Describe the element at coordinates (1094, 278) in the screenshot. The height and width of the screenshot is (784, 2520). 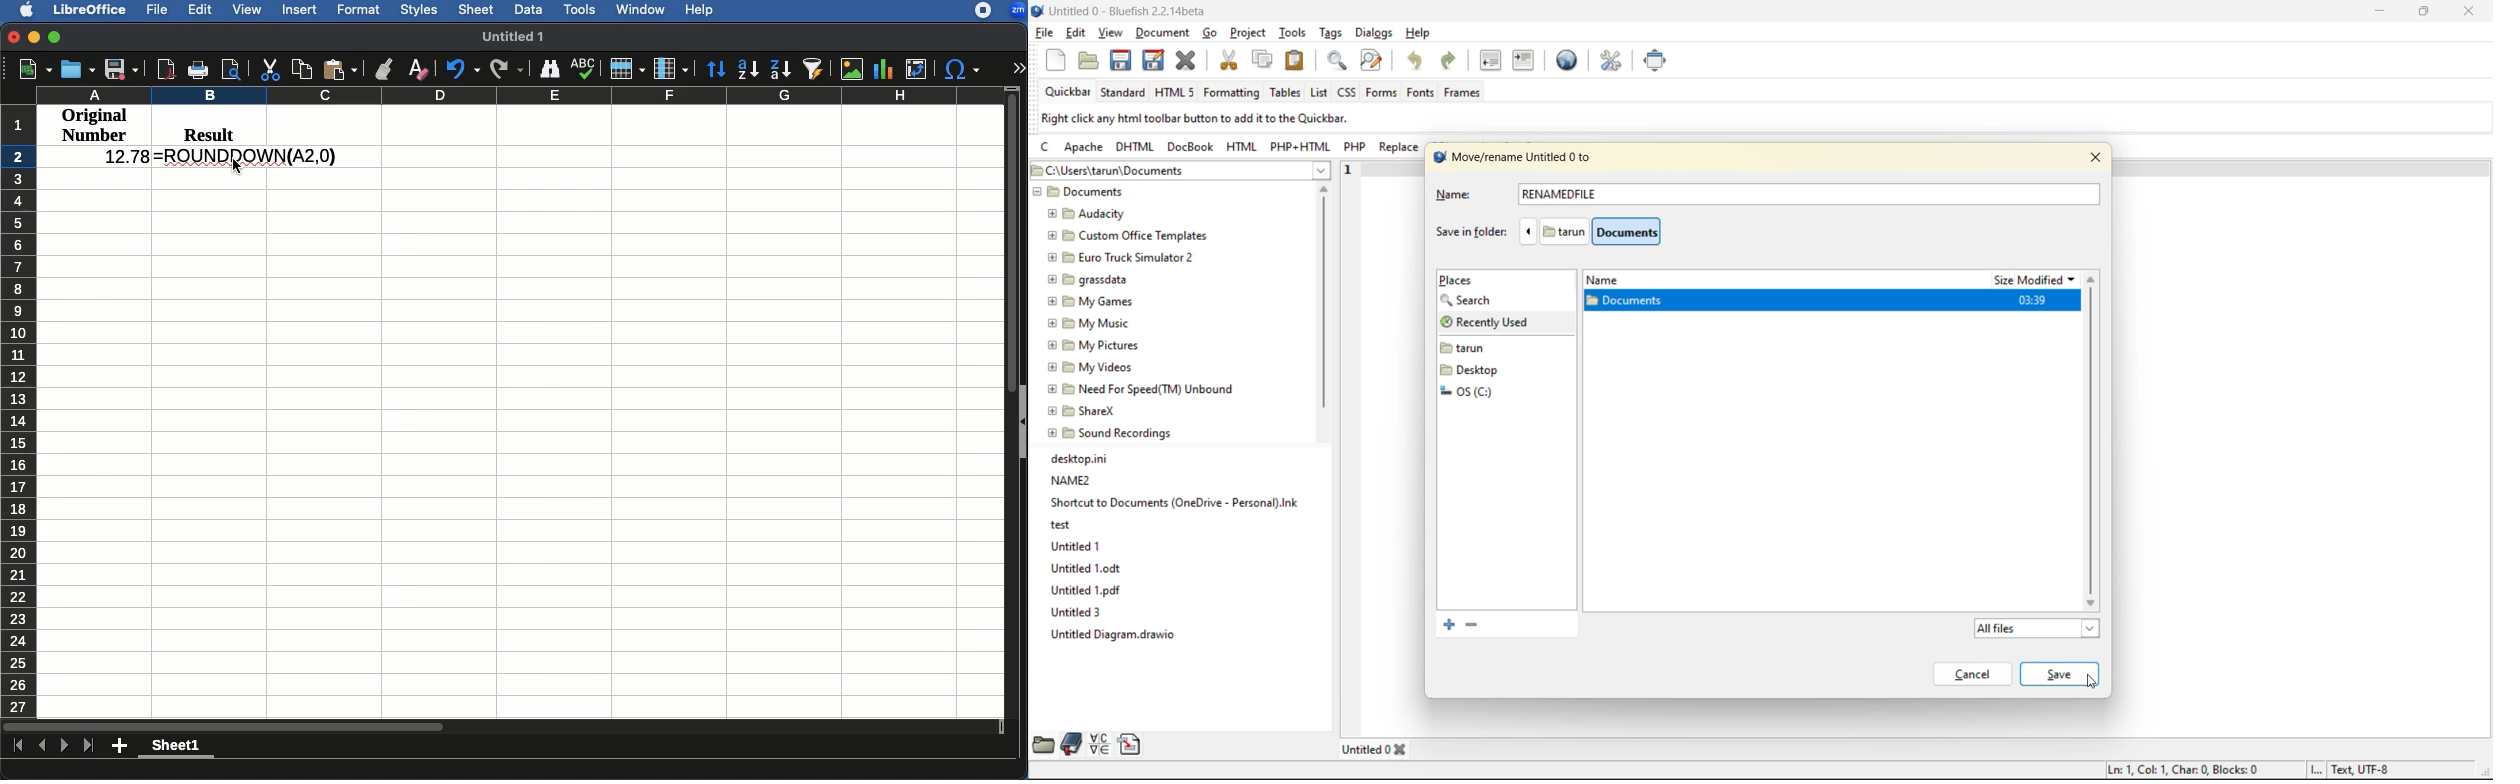
I see `grassdata` at that location.